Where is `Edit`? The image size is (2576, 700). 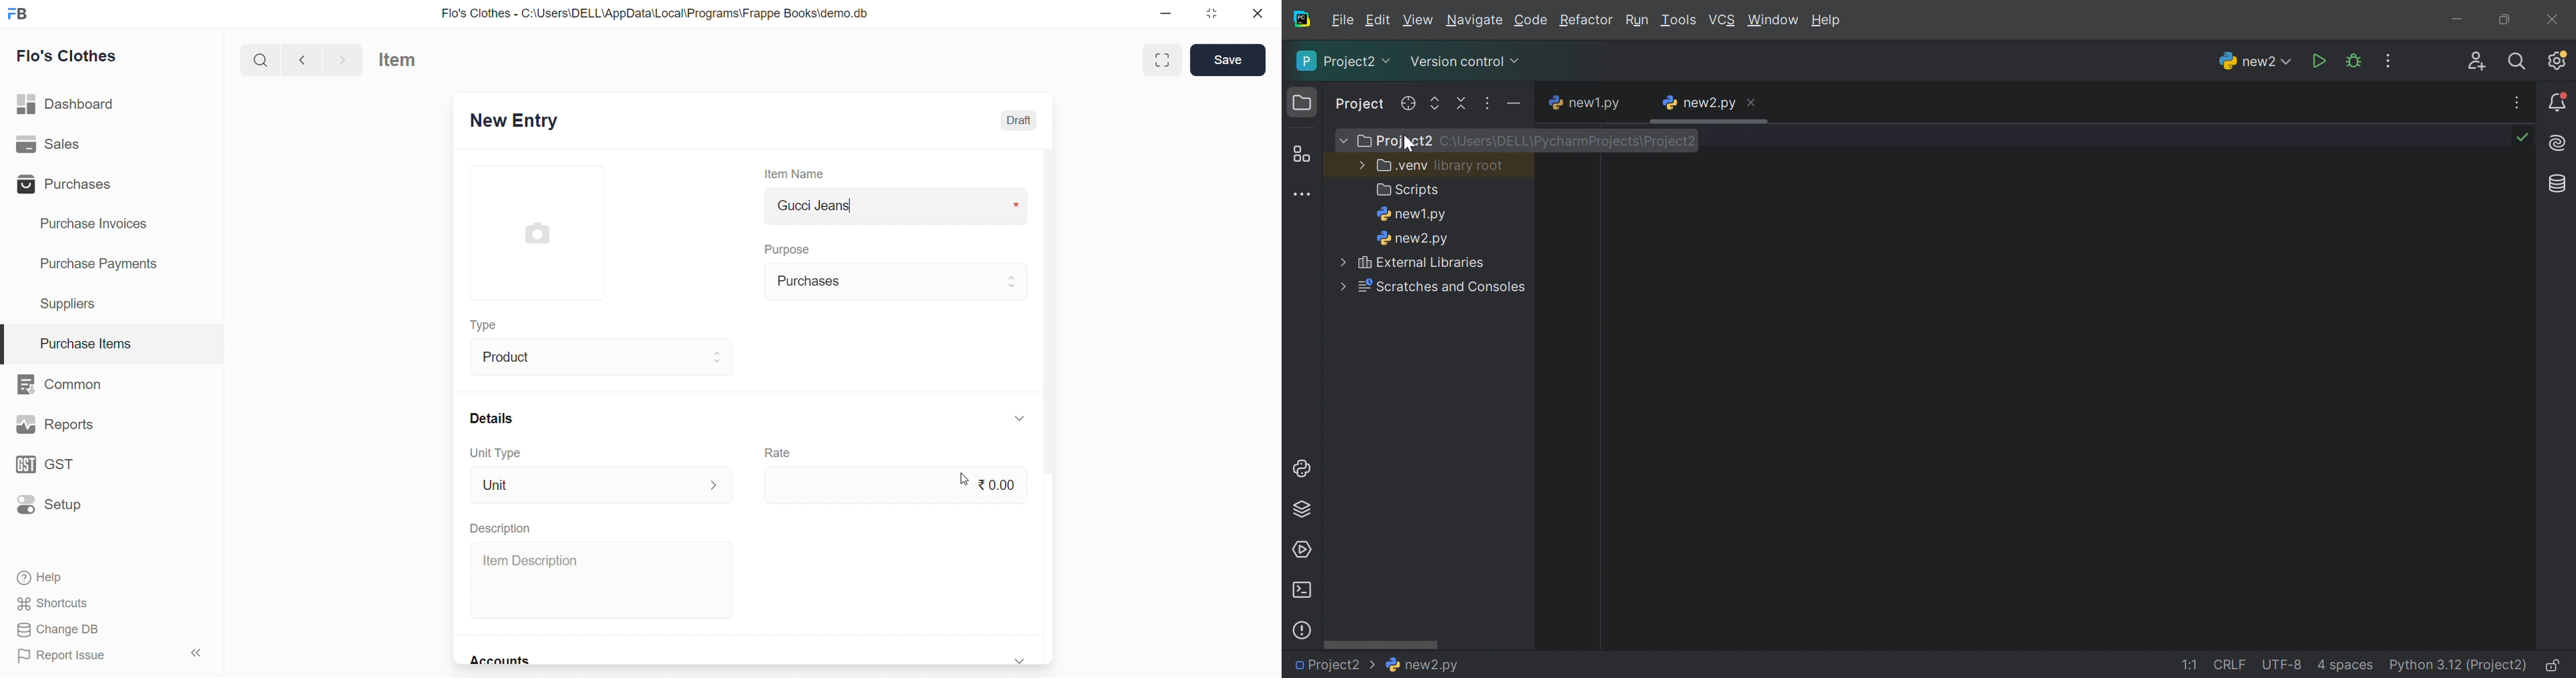
Edit is located at coordinates (1378, 20).